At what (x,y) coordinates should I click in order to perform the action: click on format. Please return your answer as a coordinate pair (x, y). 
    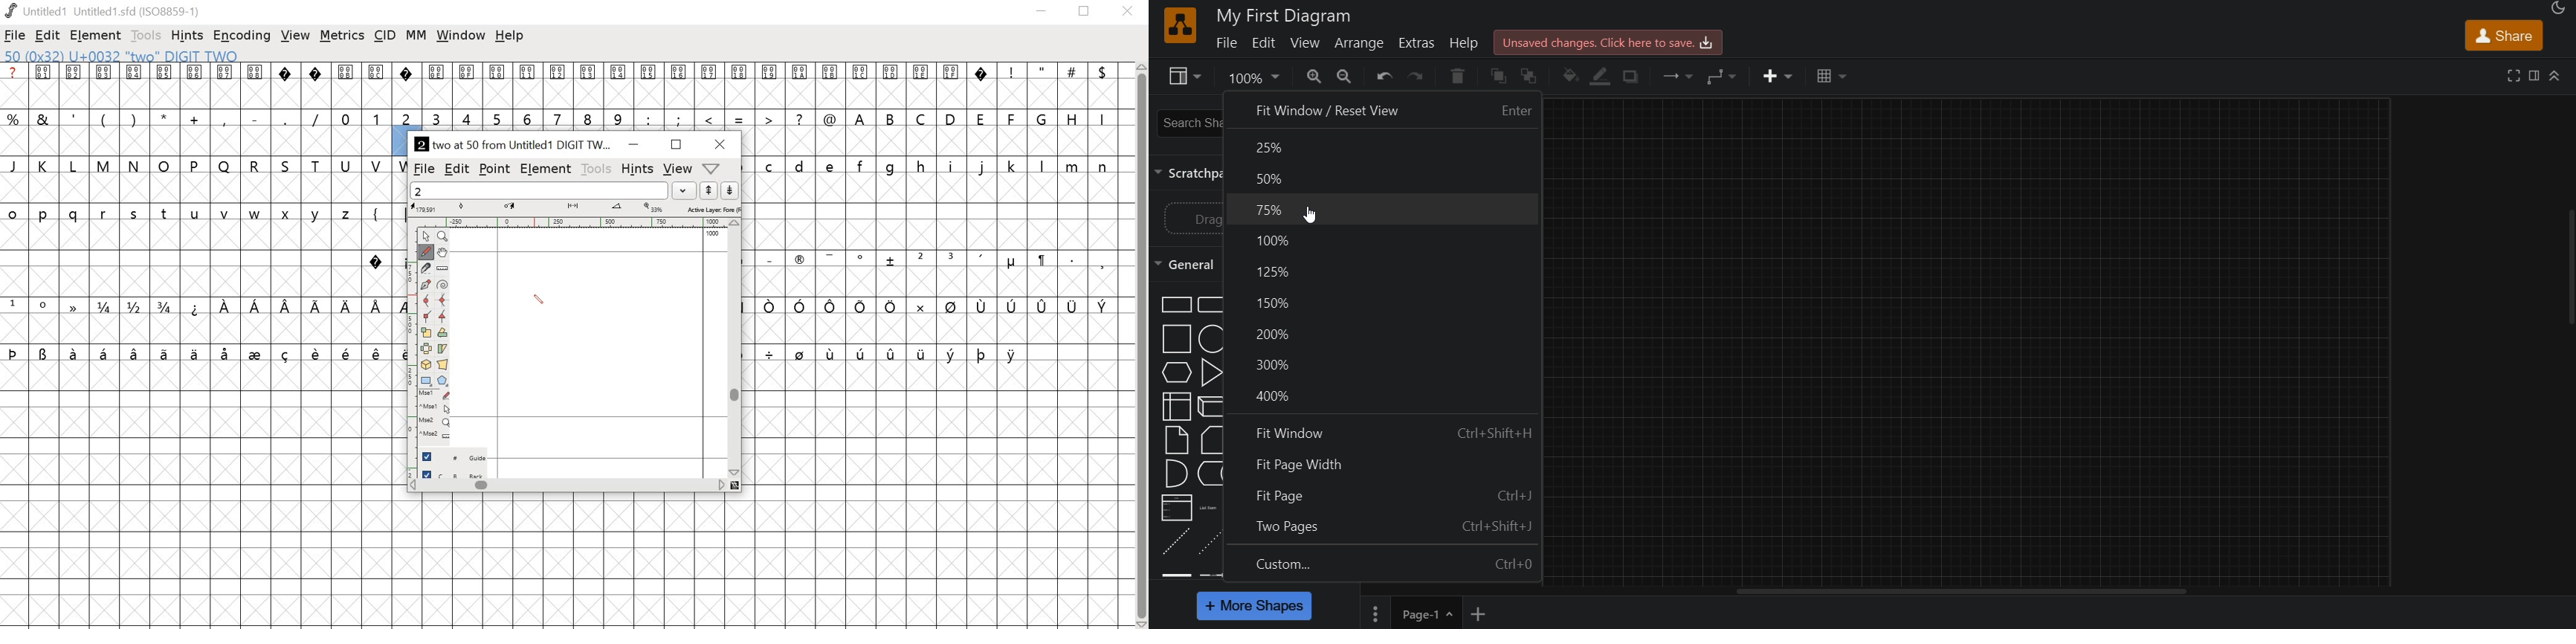
    Looking at the image, I should click on (2534, 76).